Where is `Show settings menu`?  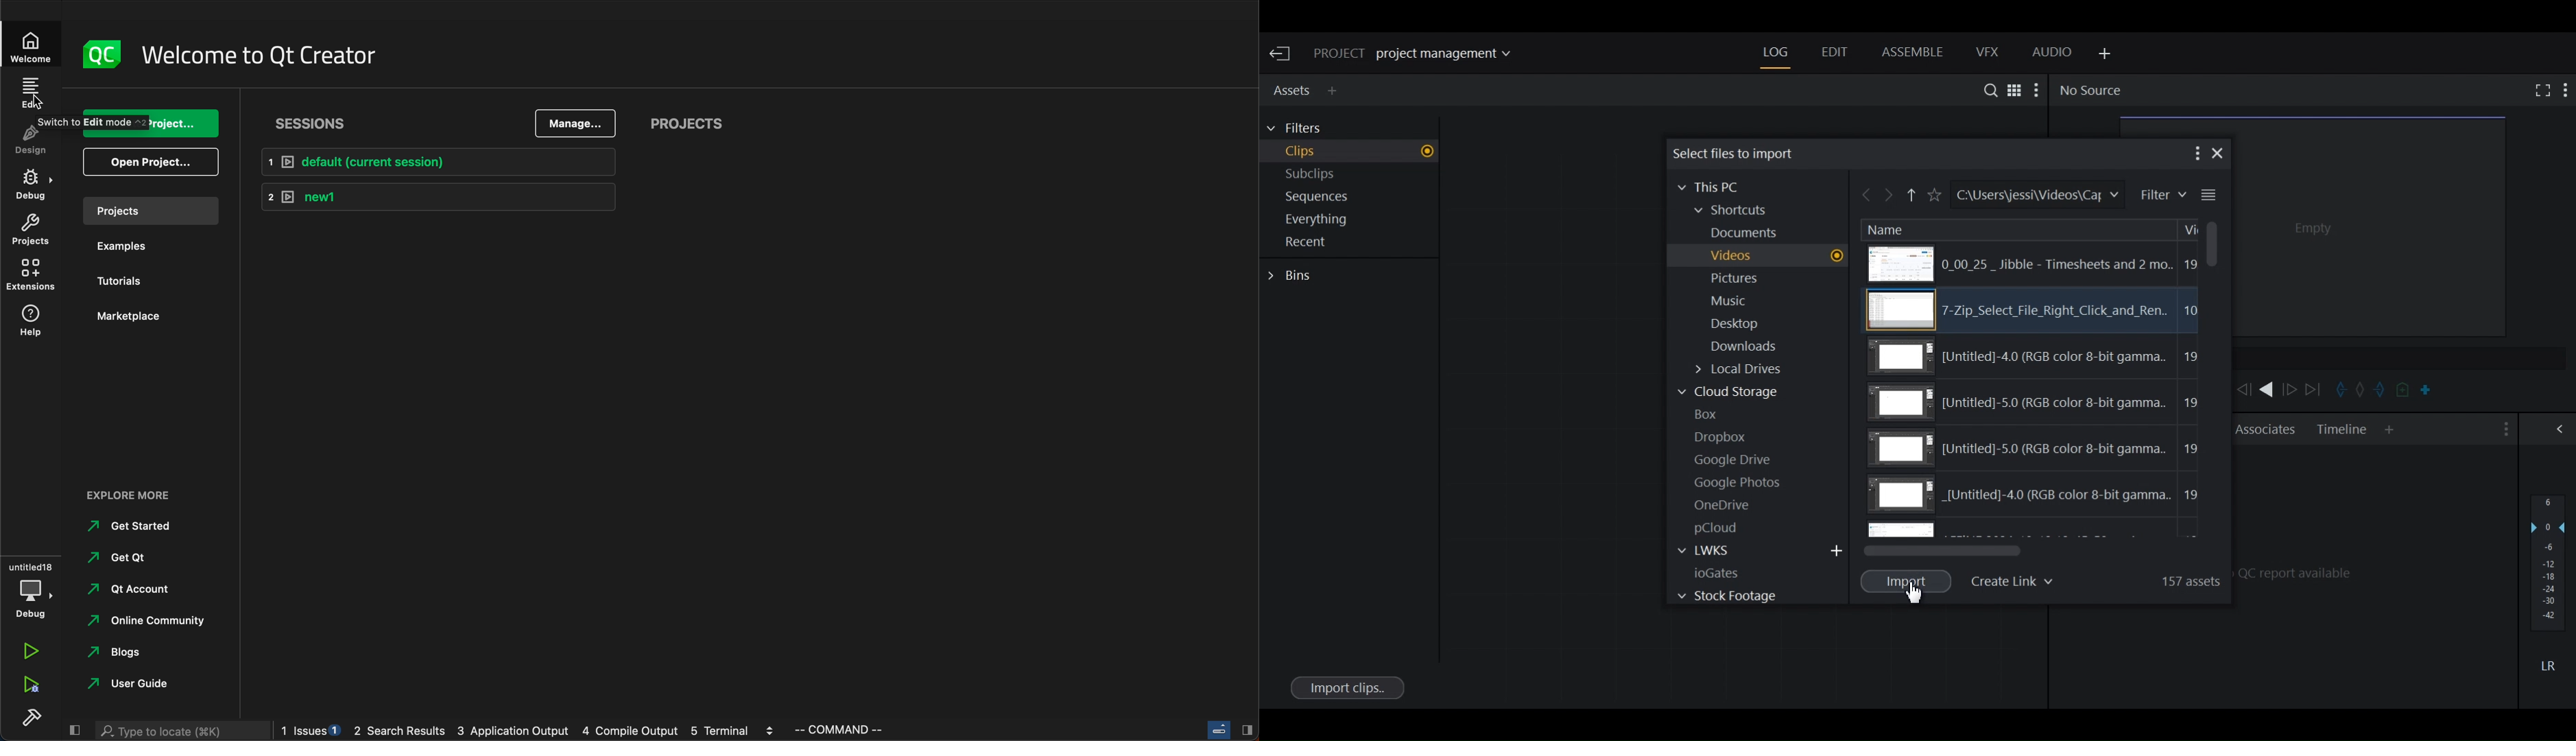
Show settings menu is located at coordinates (2195, 153).